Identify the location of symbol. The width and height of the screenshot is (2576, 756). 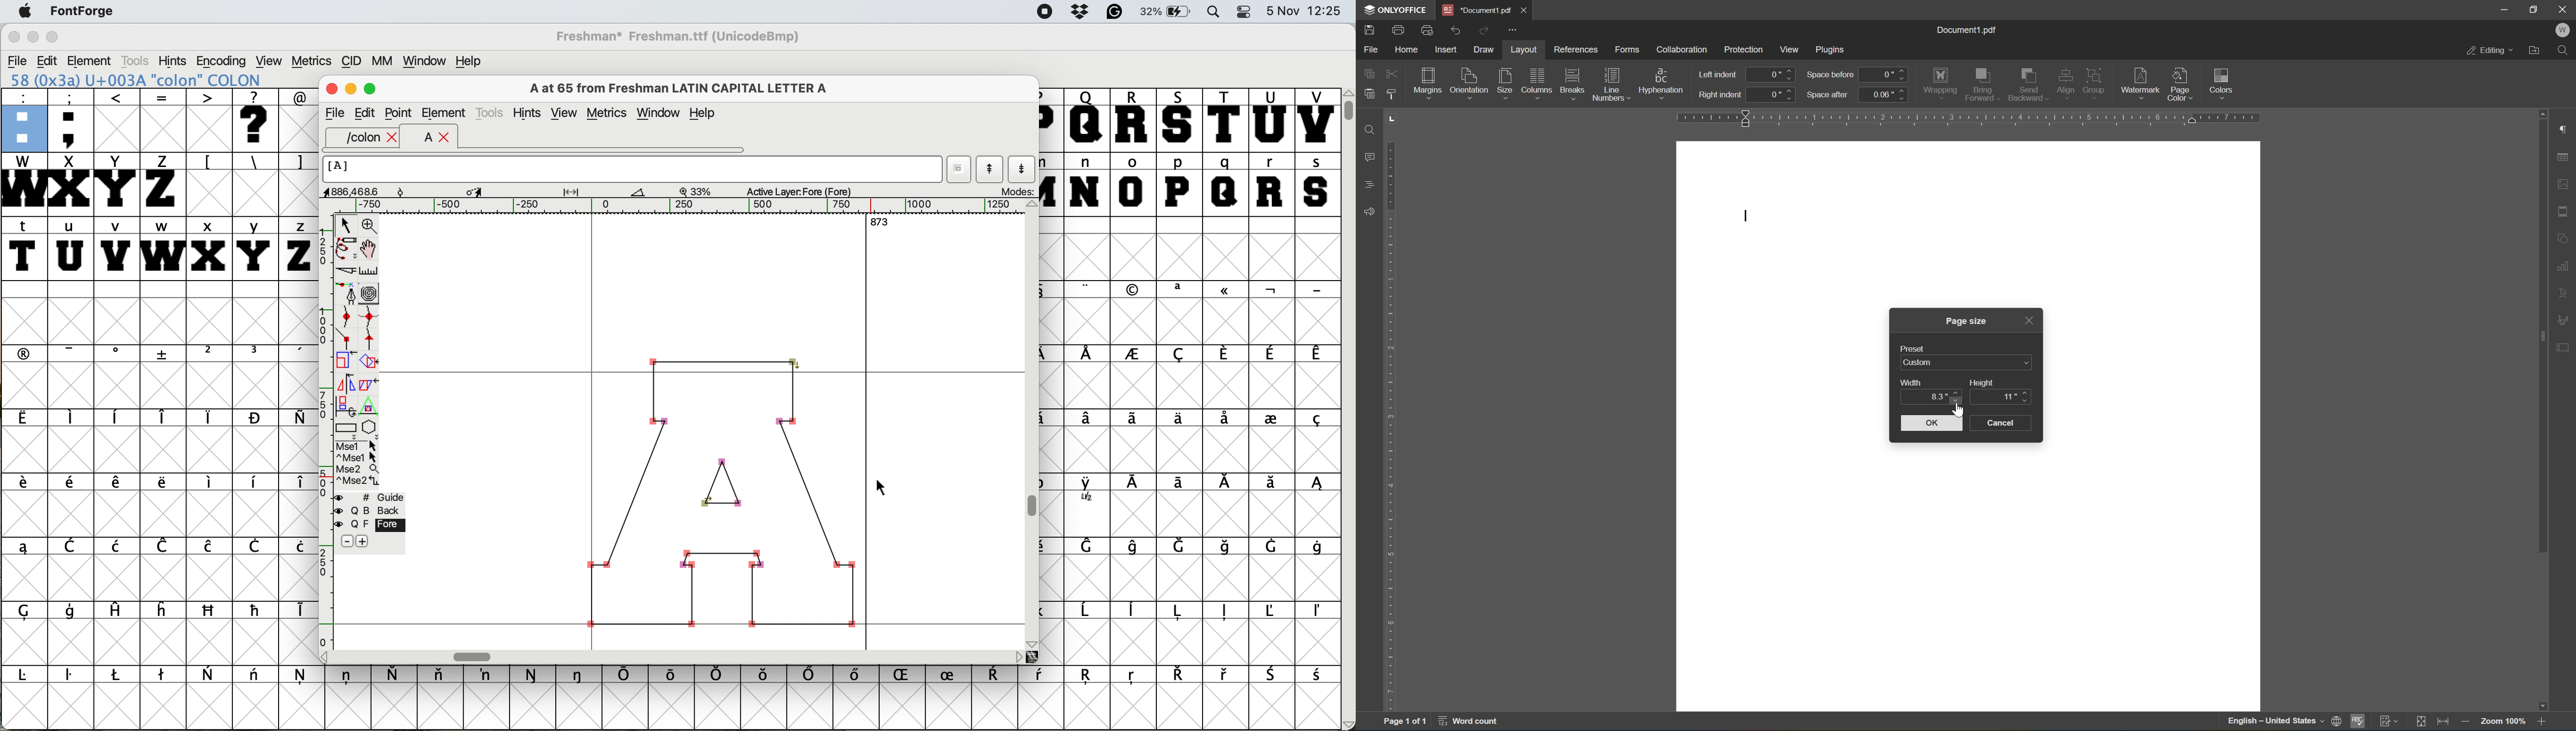
(811, 675).